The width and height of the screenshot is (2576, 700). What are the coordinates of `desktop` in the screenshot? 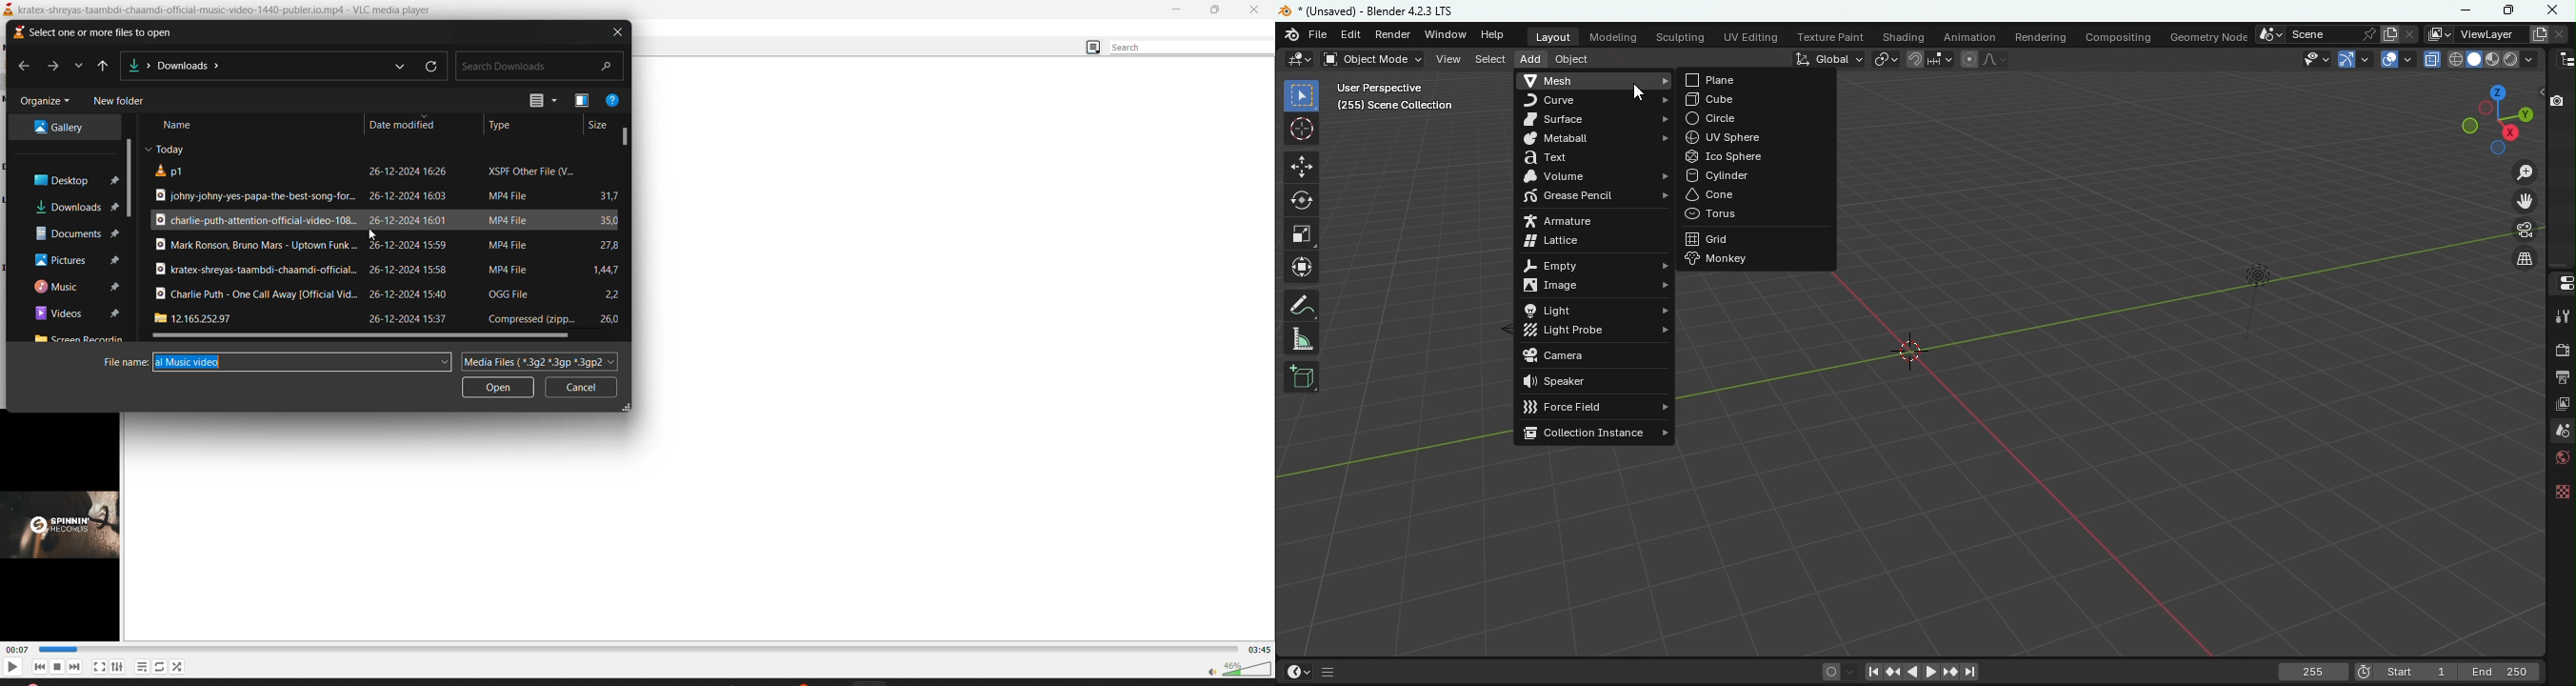 It's located at (74, 183).